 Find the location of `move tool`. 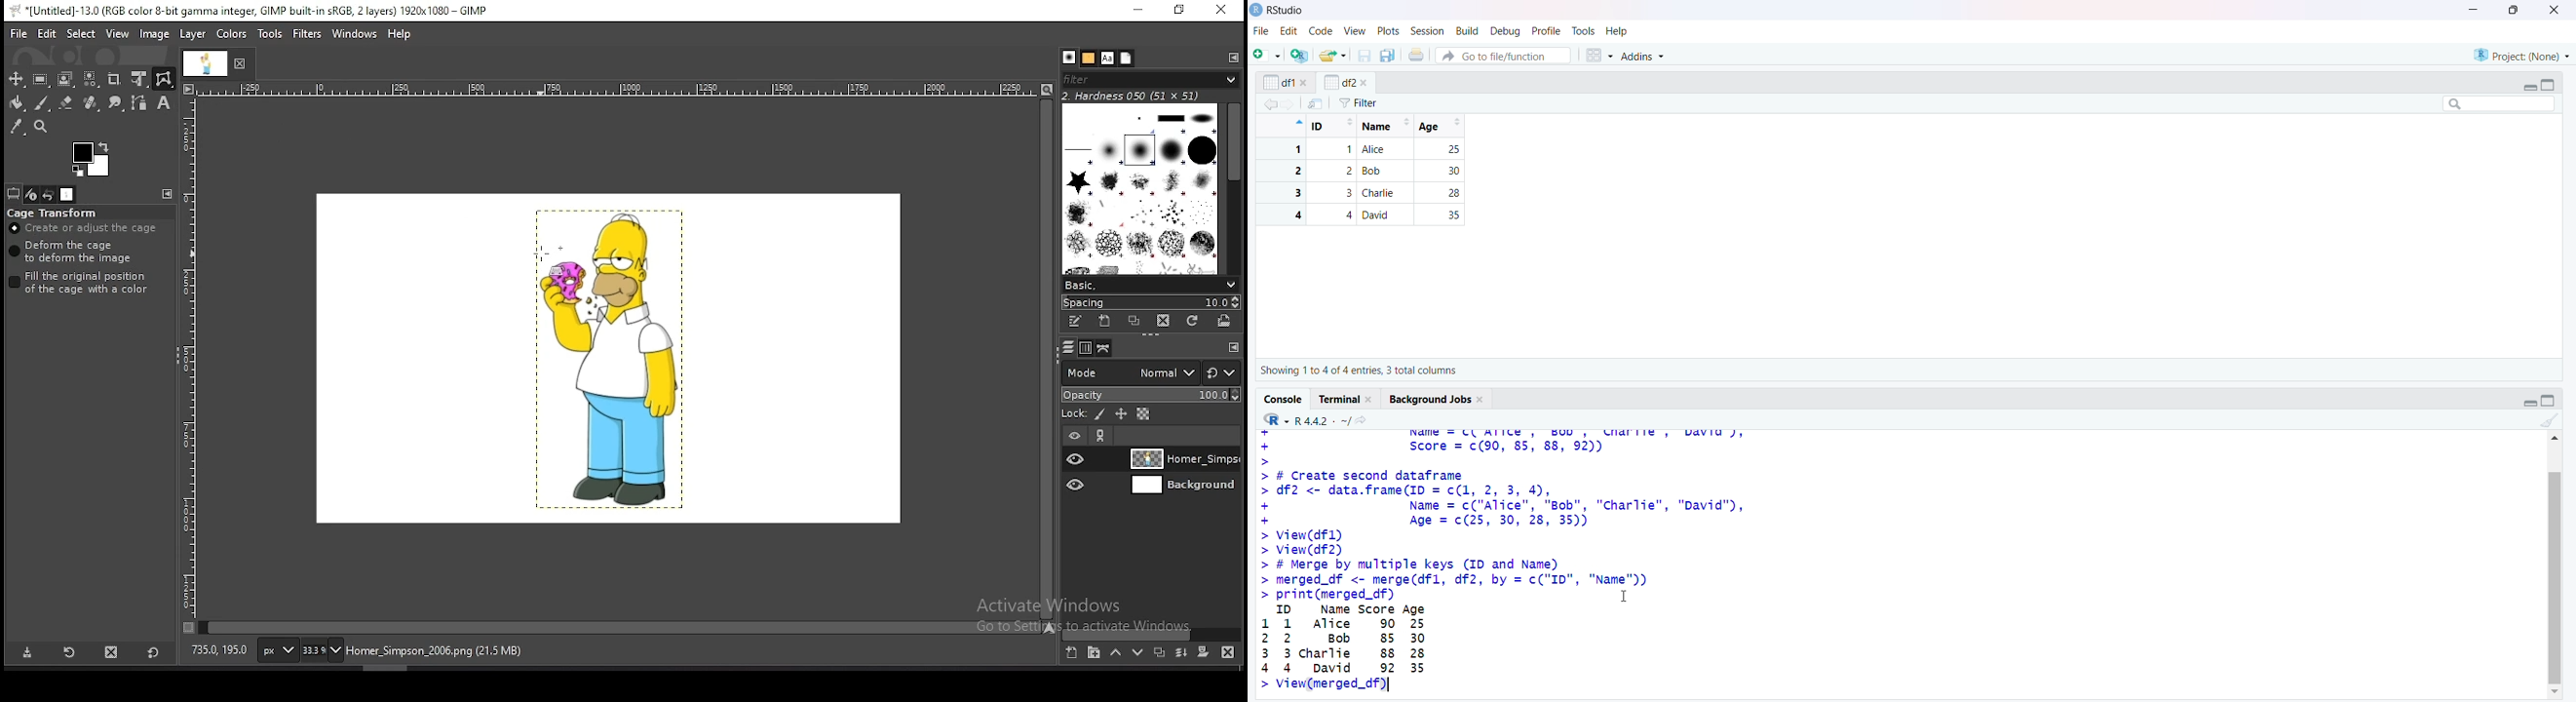

move tool is located at coordinates (17, 79).